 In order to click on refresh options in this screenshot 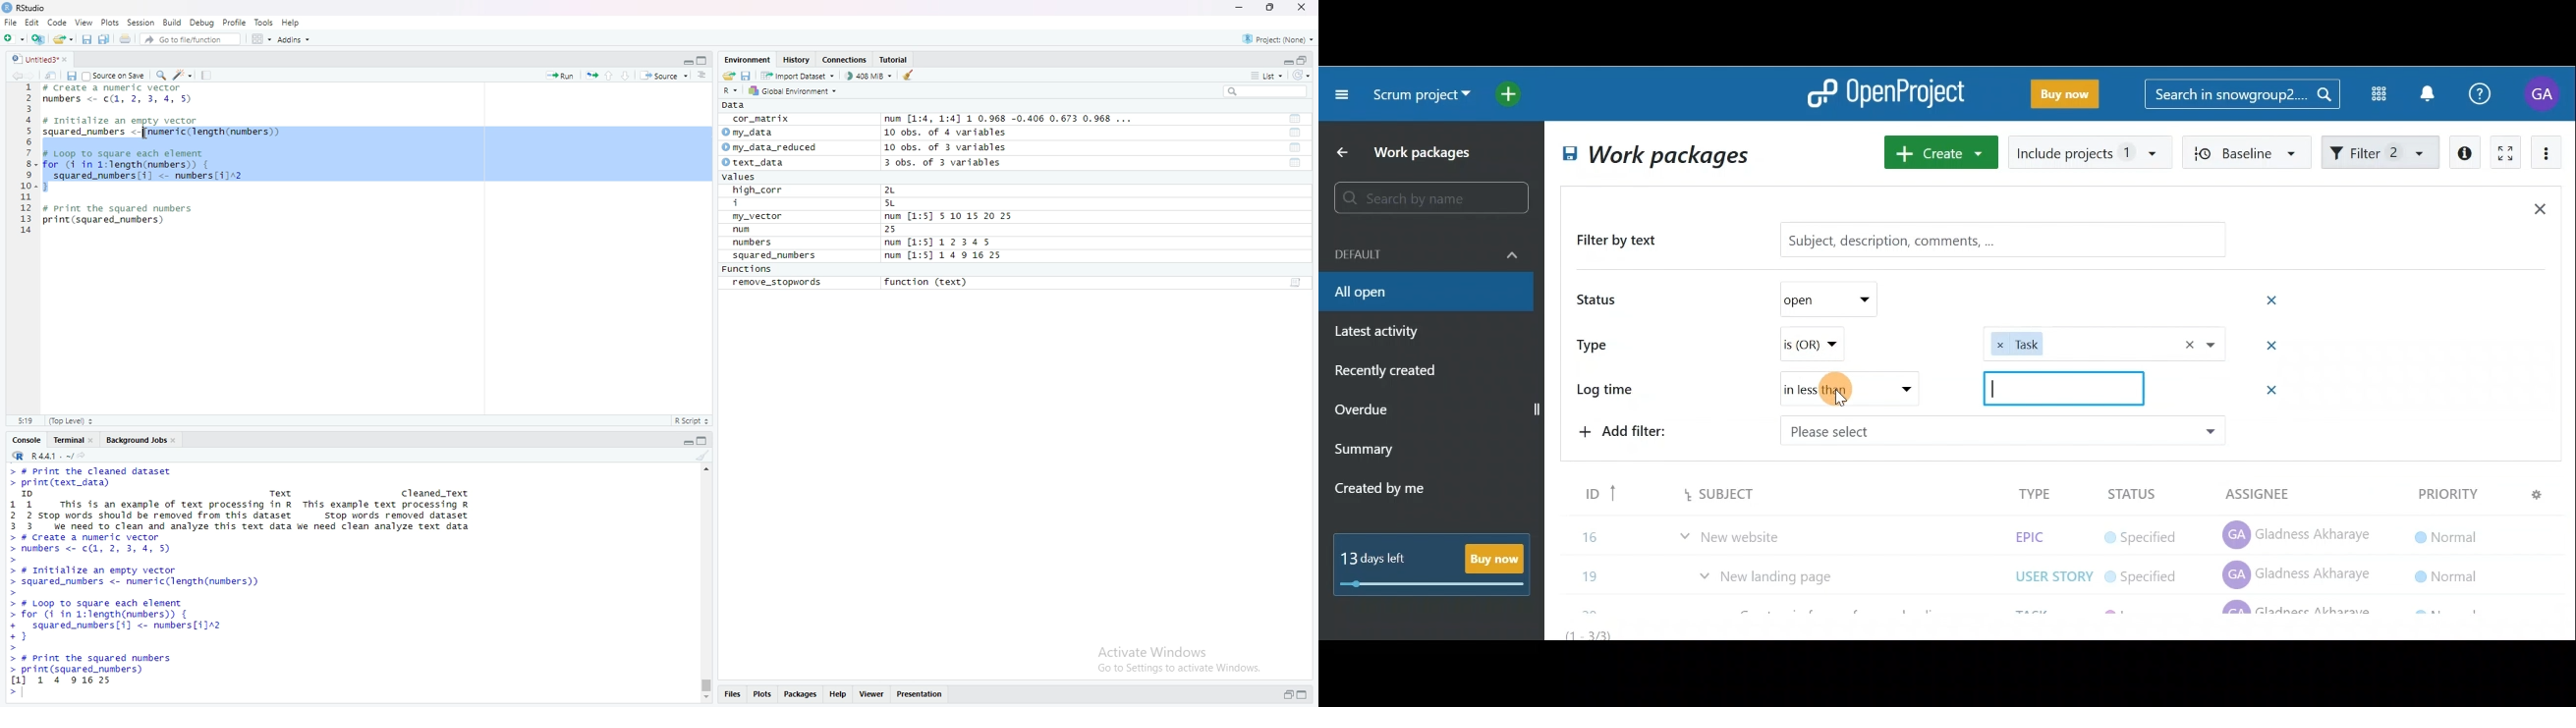, I will do `click(1301, 76)`.